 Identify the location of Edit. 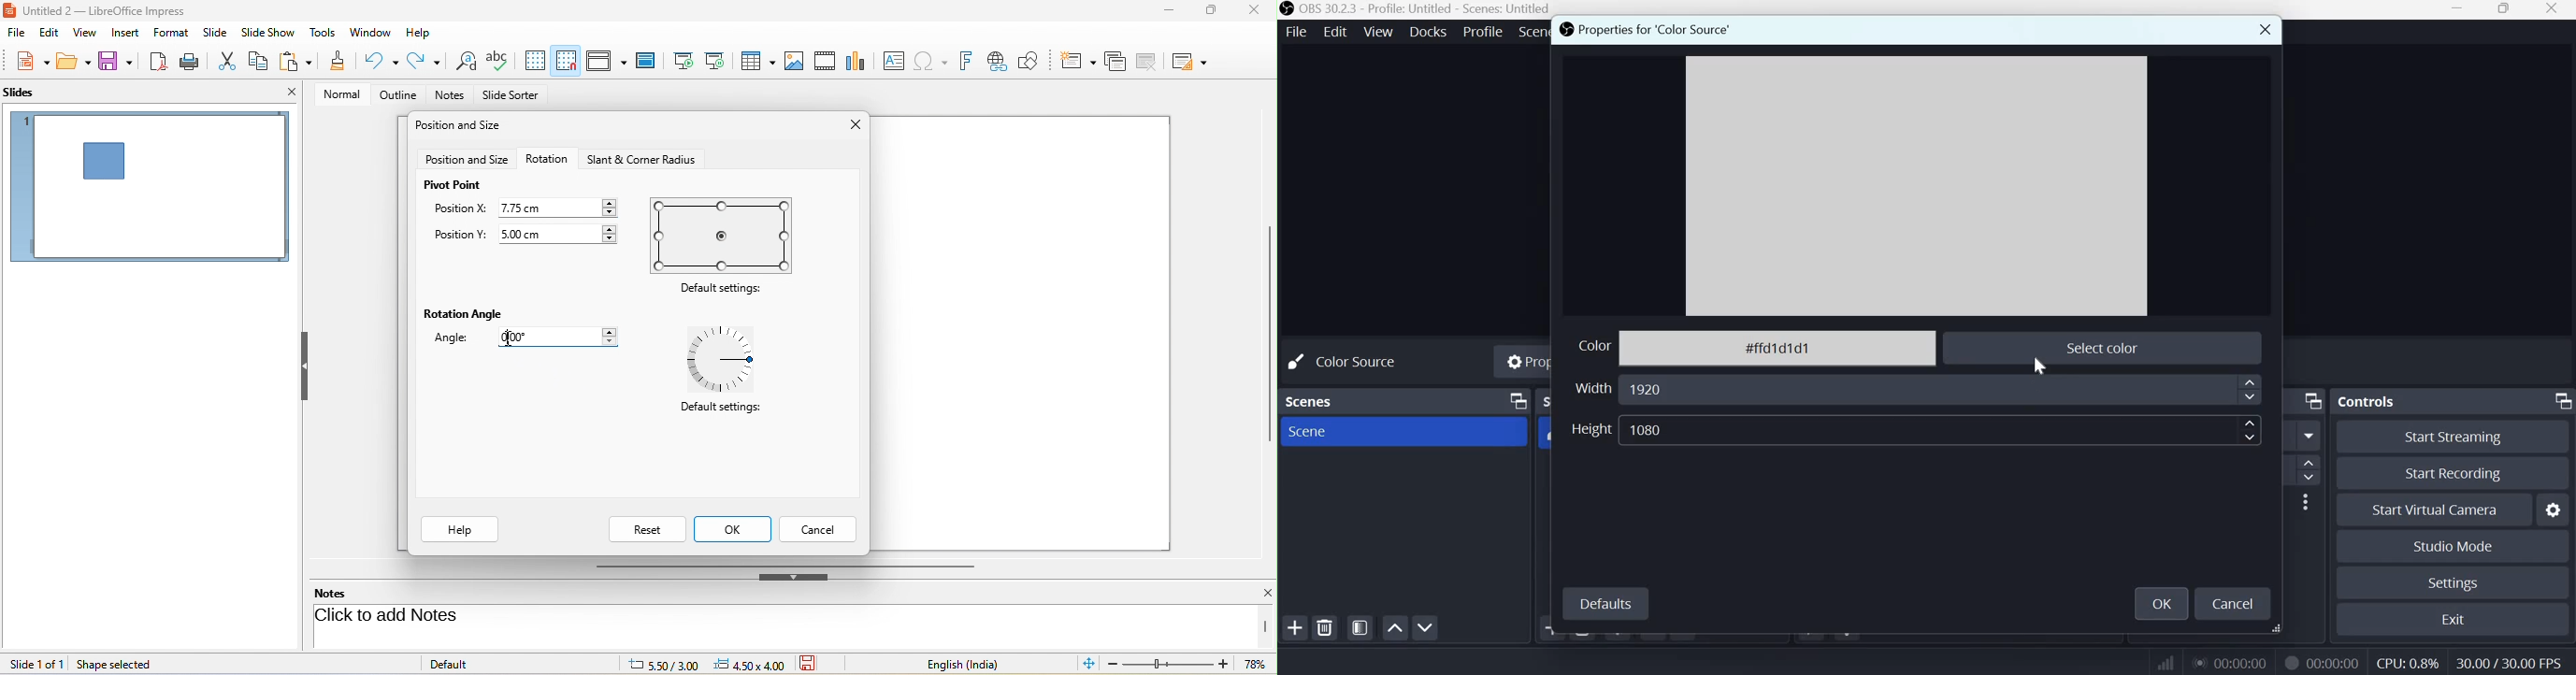
(1337, 30).